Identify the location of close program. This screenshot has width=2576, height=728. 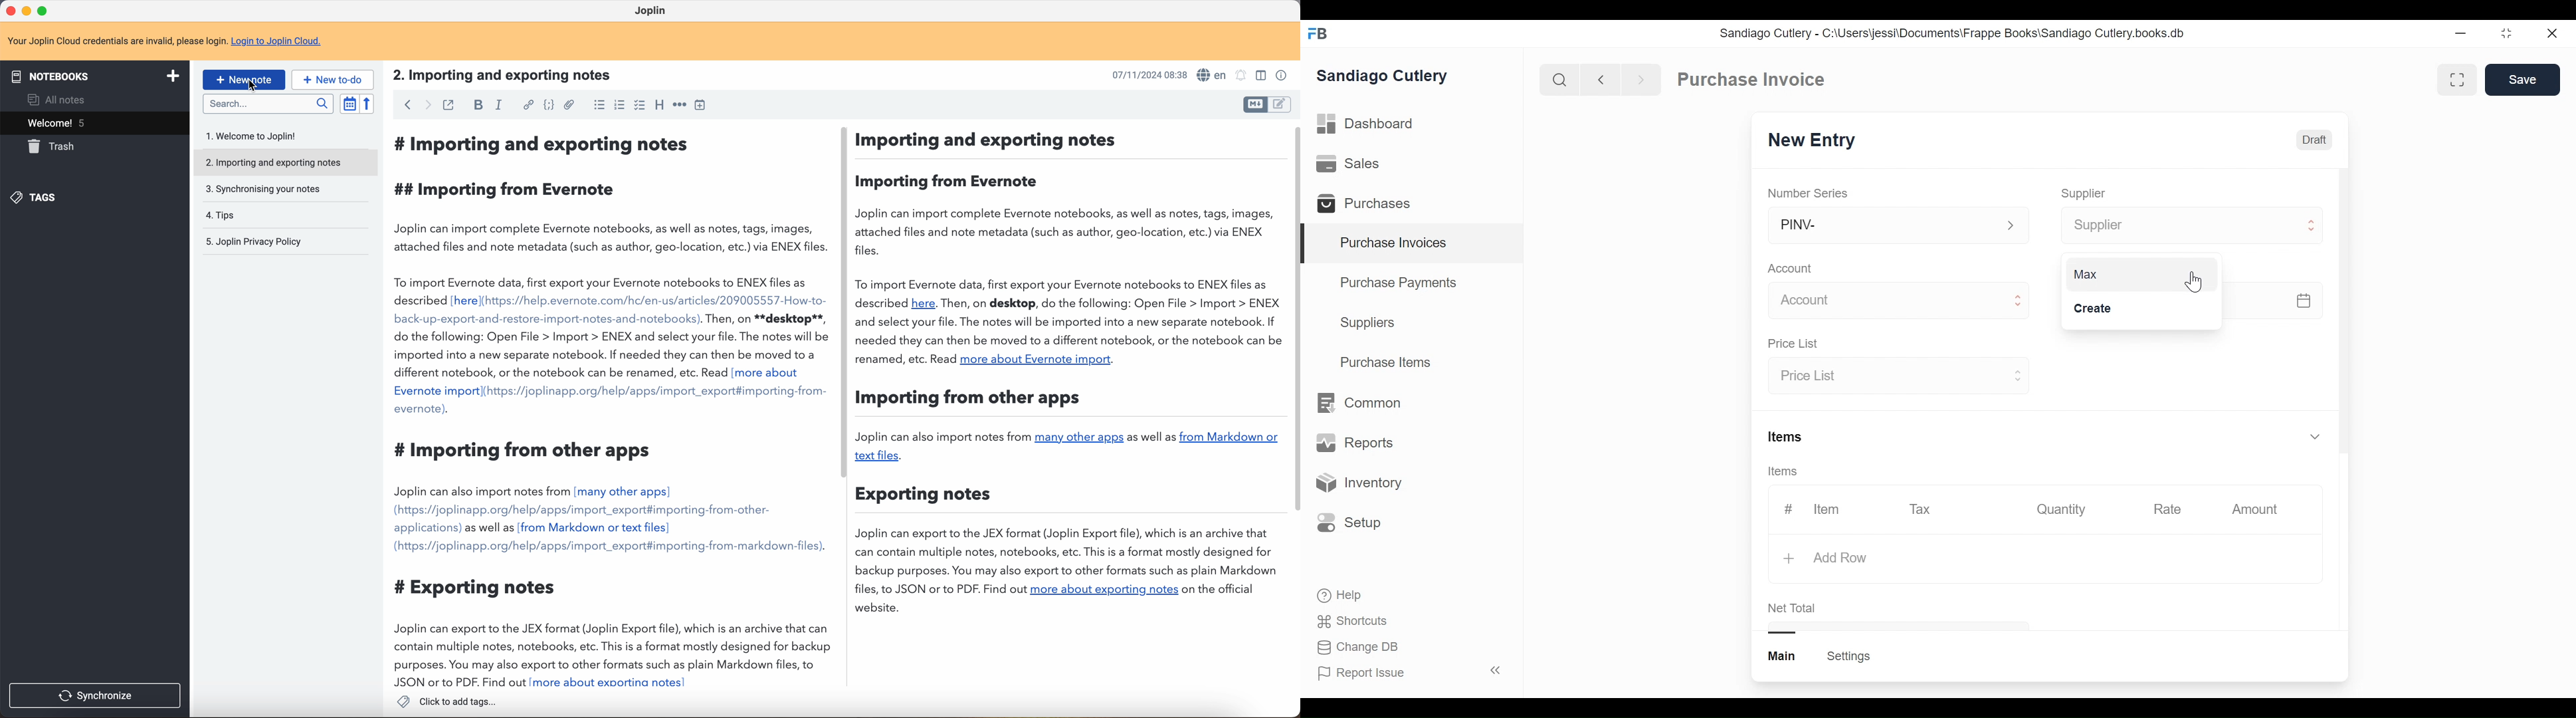
(10, 12).